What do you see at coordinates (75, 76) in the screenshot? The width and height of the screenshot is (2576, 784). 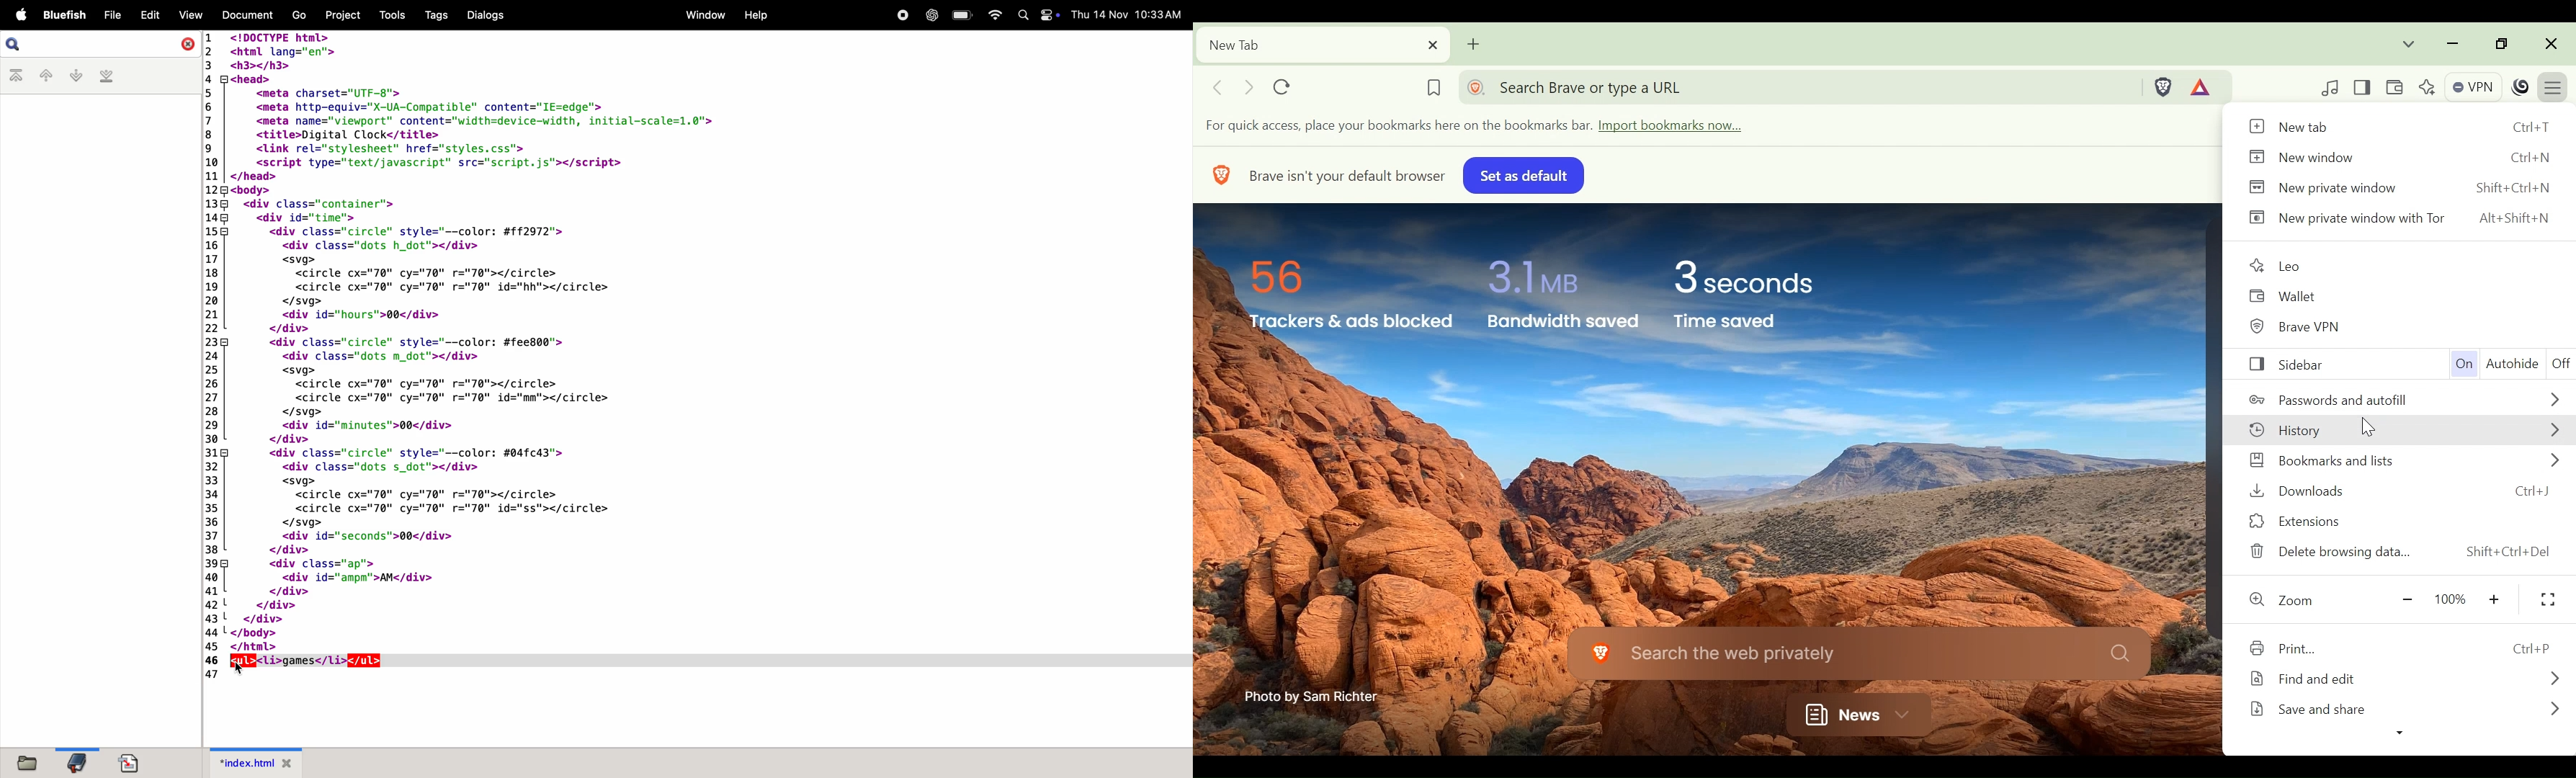 I see `next bookmark` at bounding box center [75, 76].